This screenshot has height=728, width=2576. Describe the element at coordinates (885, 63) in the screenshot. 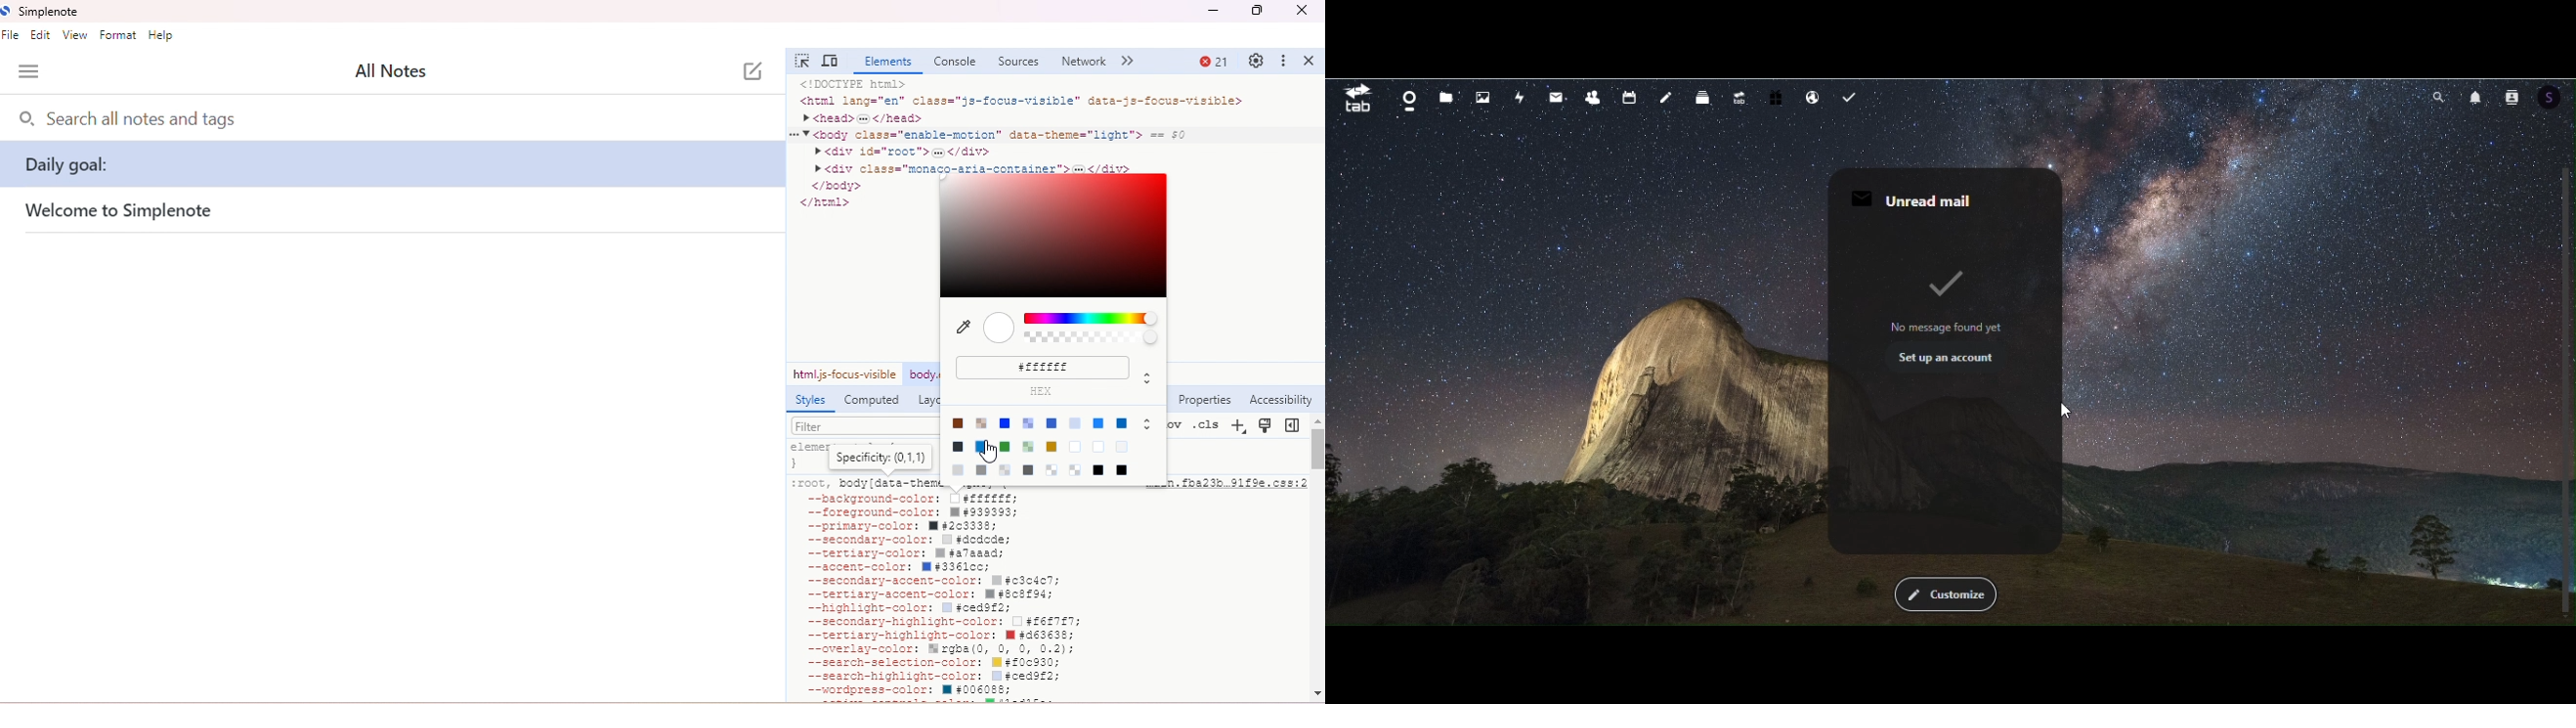

I see `element` at that location.